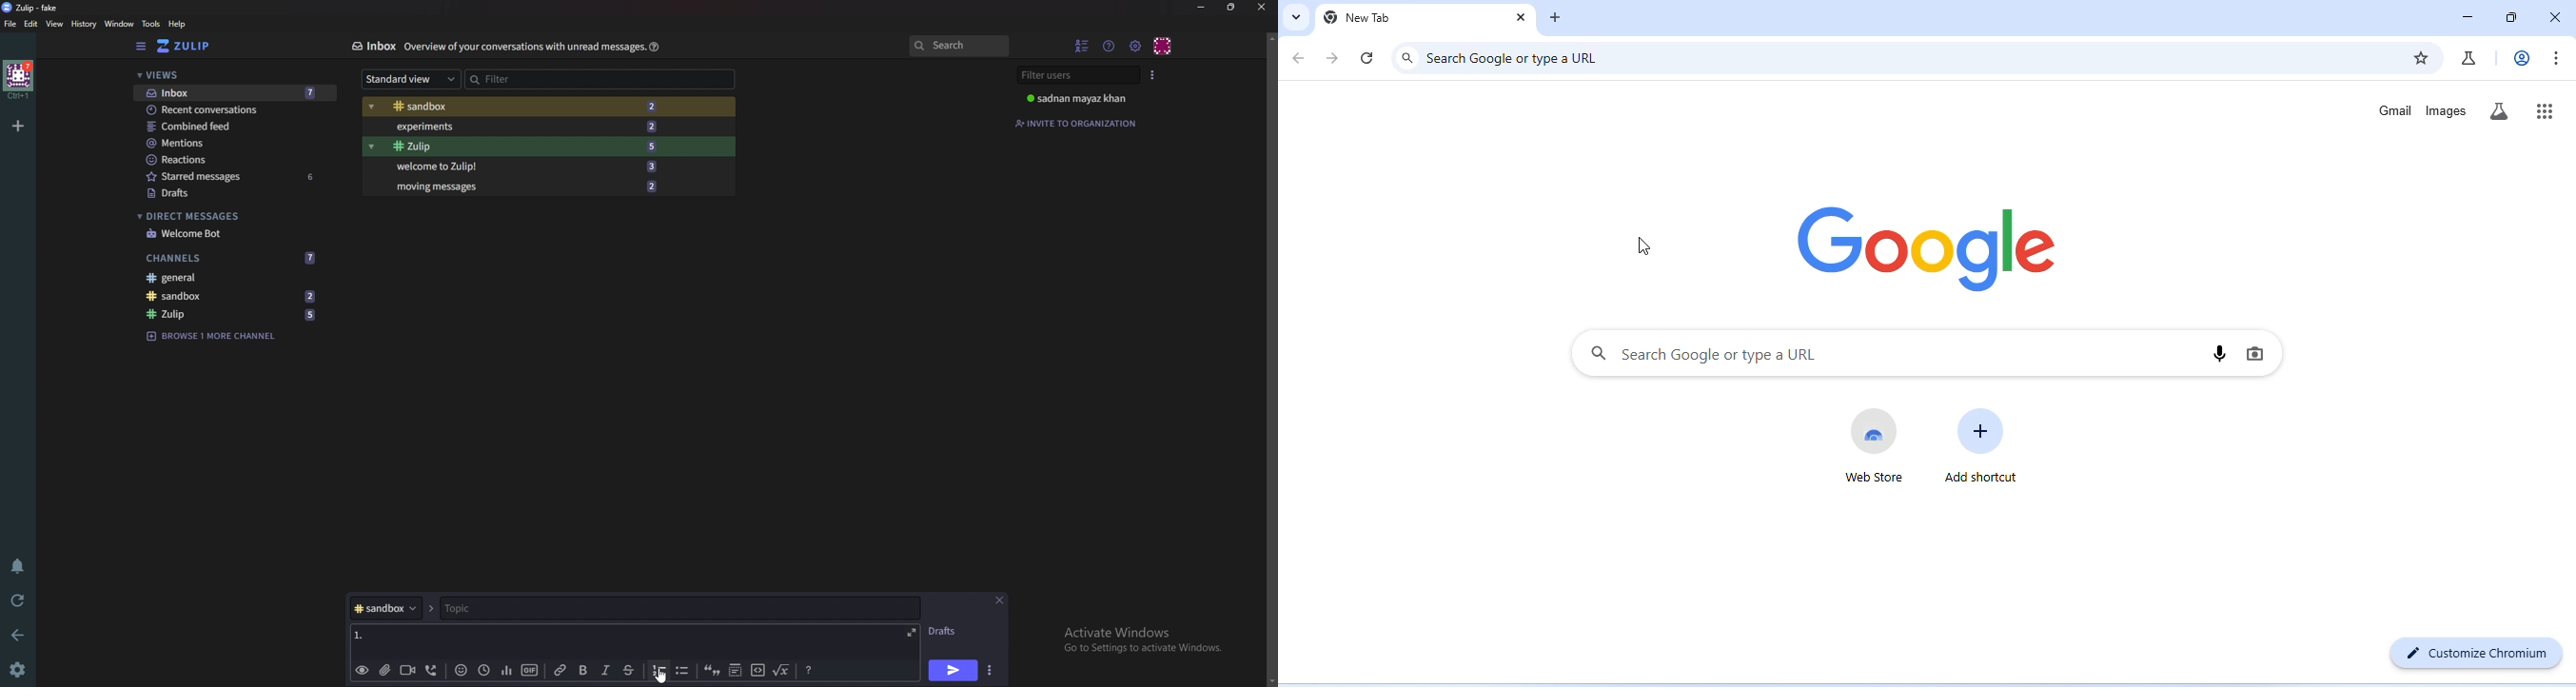  I want to click on Inbox, so click(373, 46).